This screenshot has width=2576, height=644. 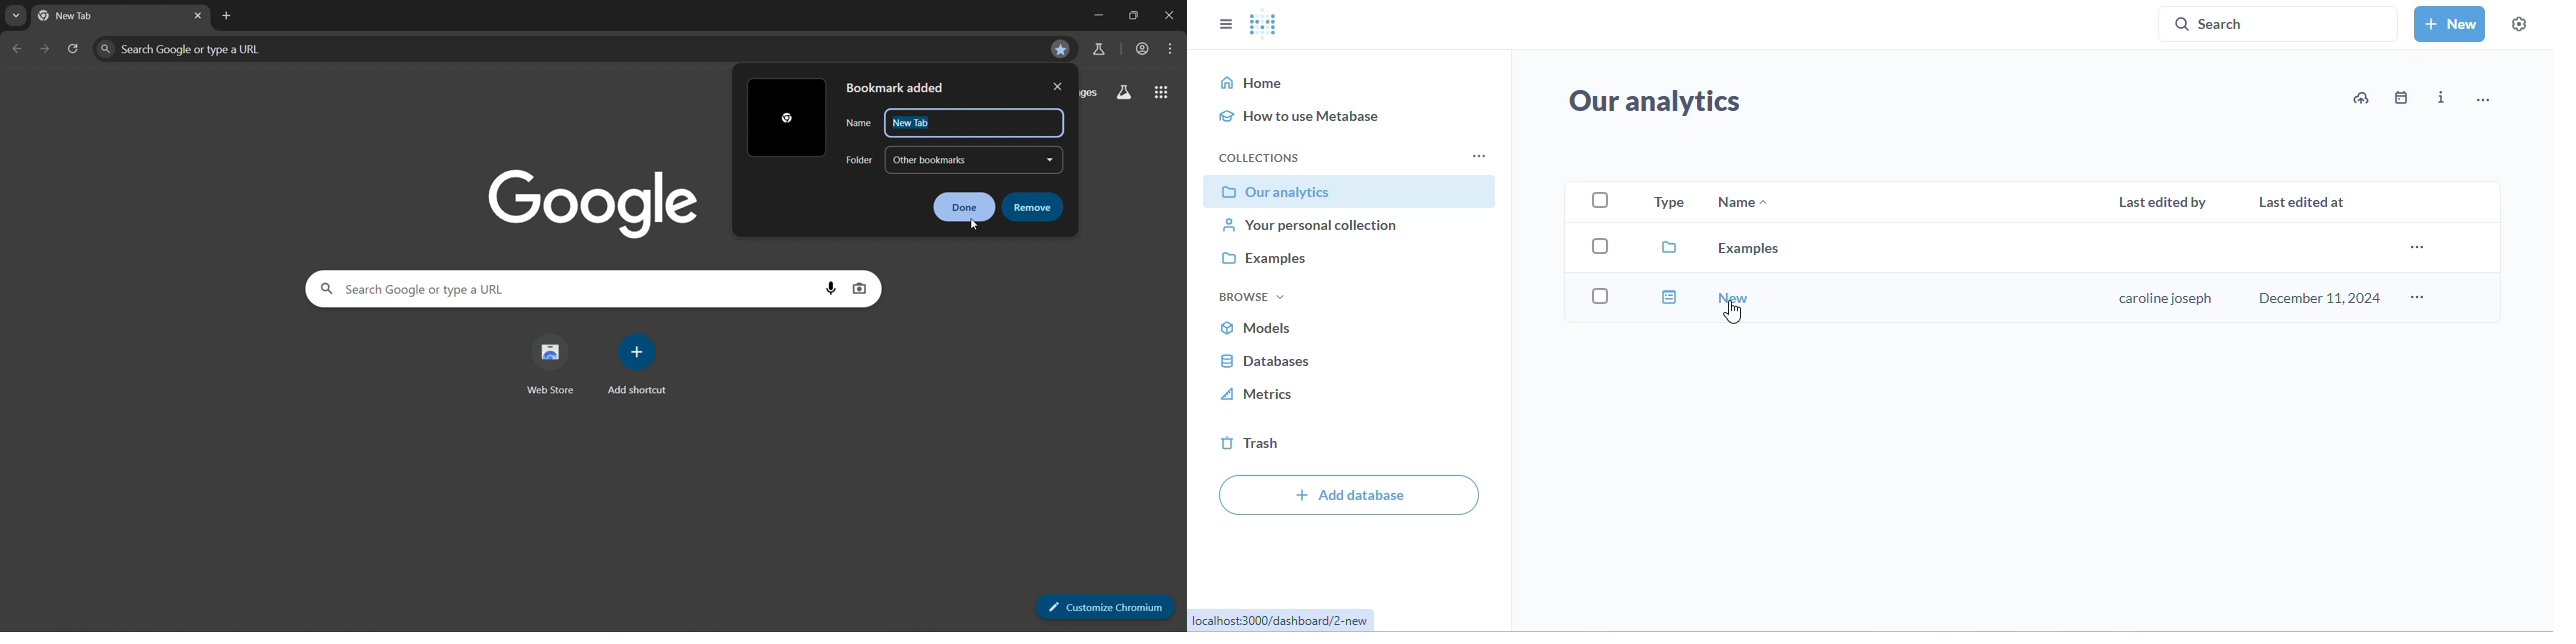 What do you see at coordinates (1096, 50) in the screenshot?
I see `search labs` at bounding box center [1096, 50].